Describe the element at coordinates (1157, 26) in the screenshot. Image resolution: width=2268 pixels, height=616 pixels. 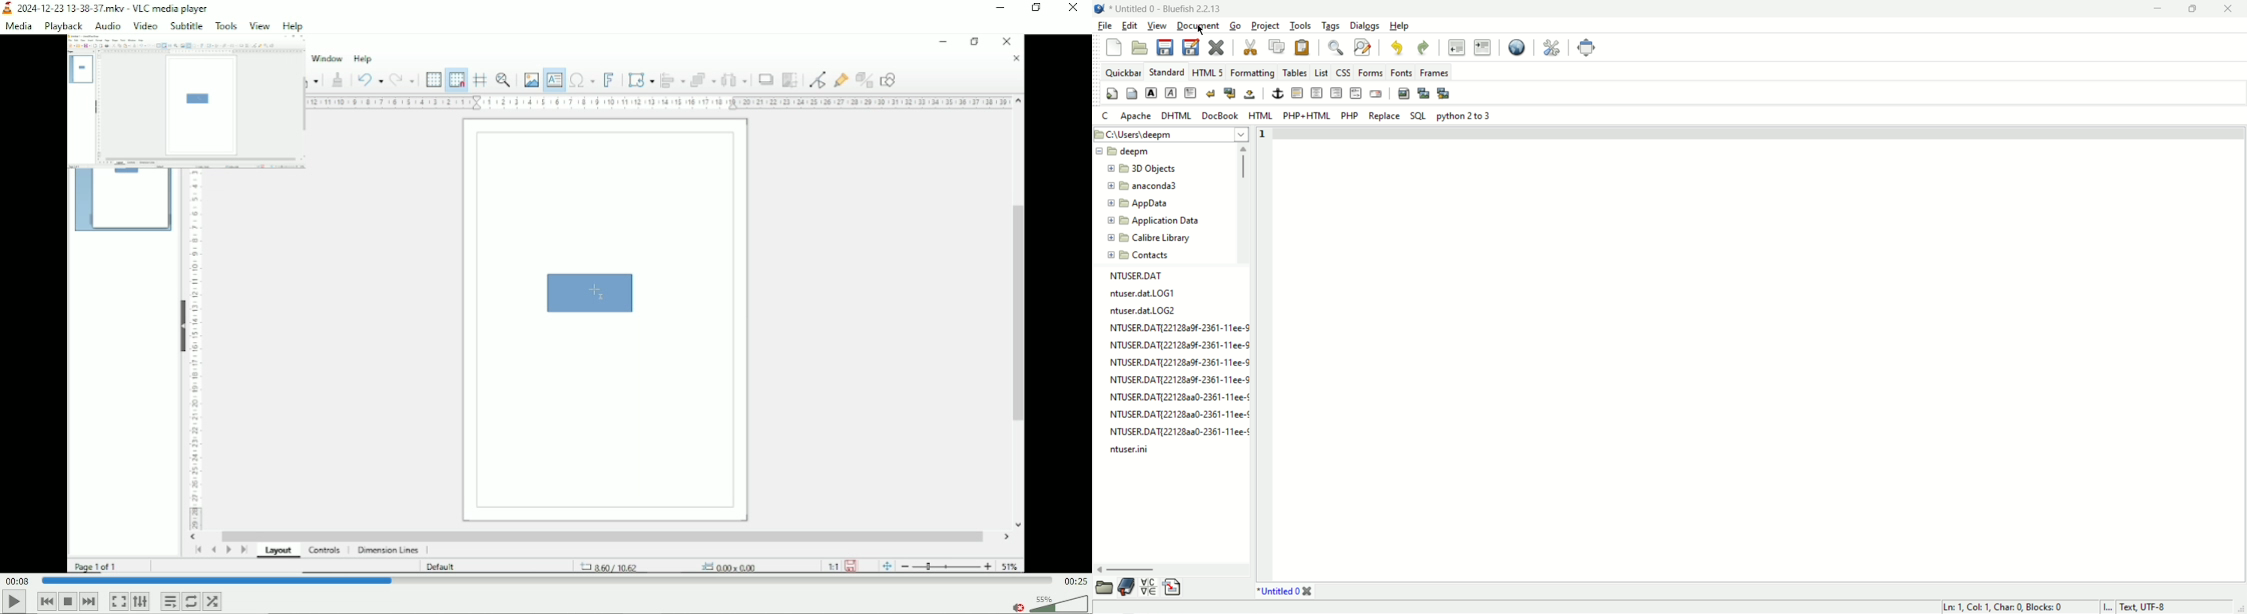
I see `view` at that location.